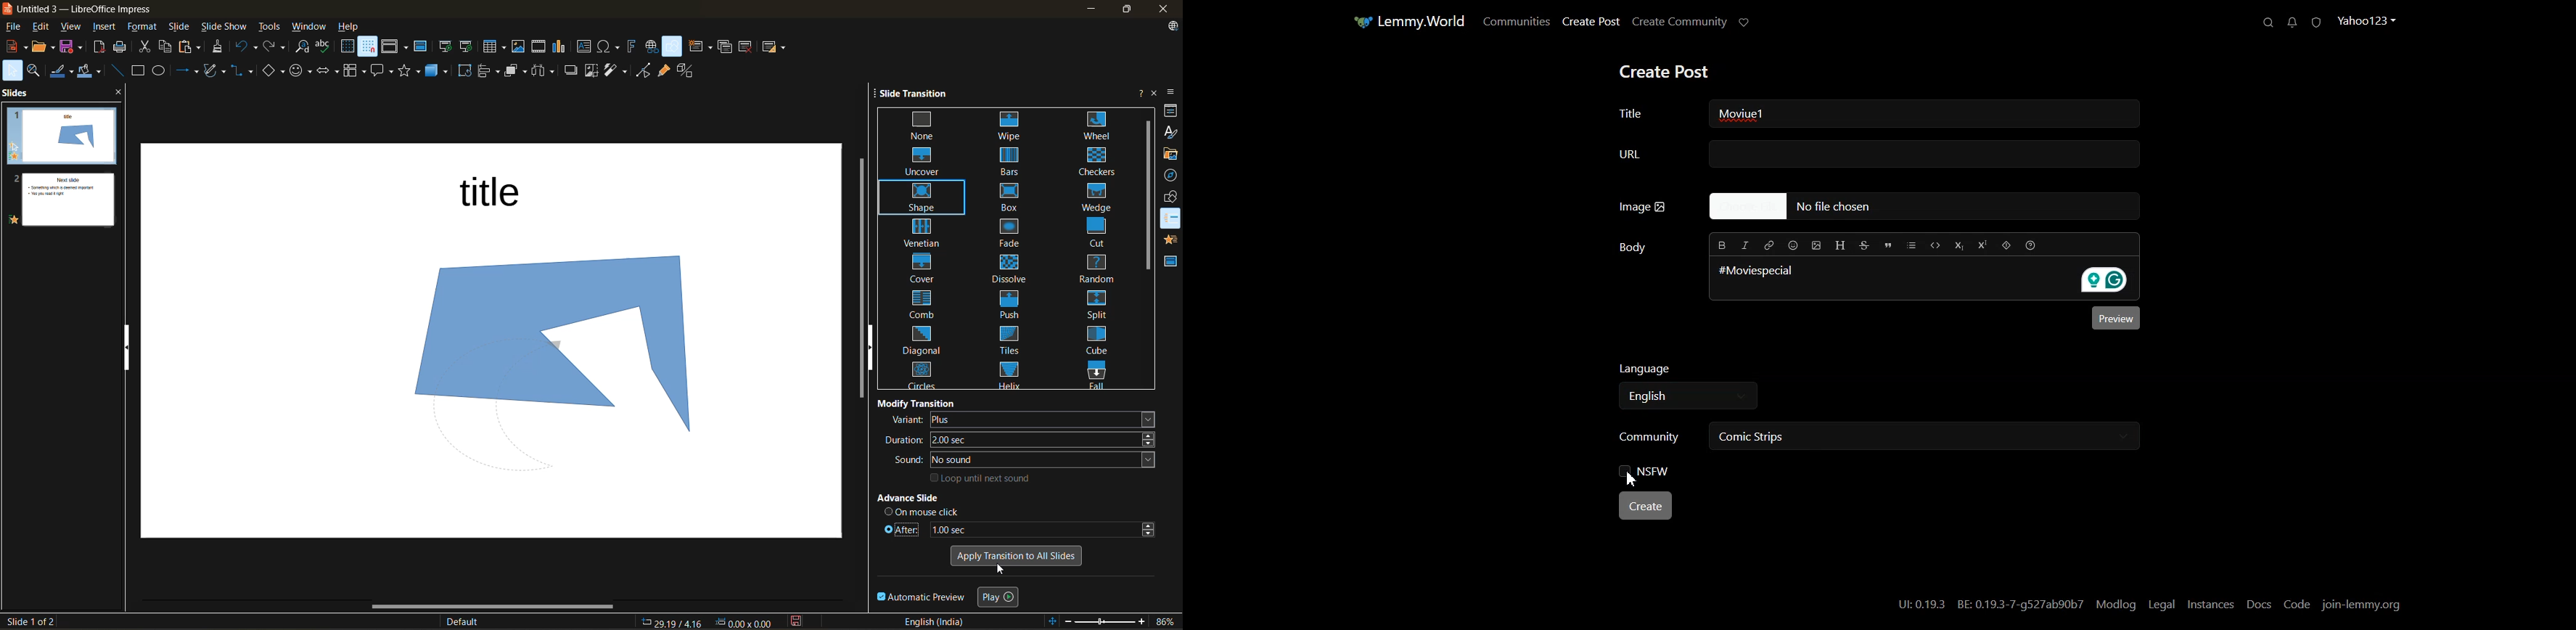  I want to click on flowchart, so click(354, 71).